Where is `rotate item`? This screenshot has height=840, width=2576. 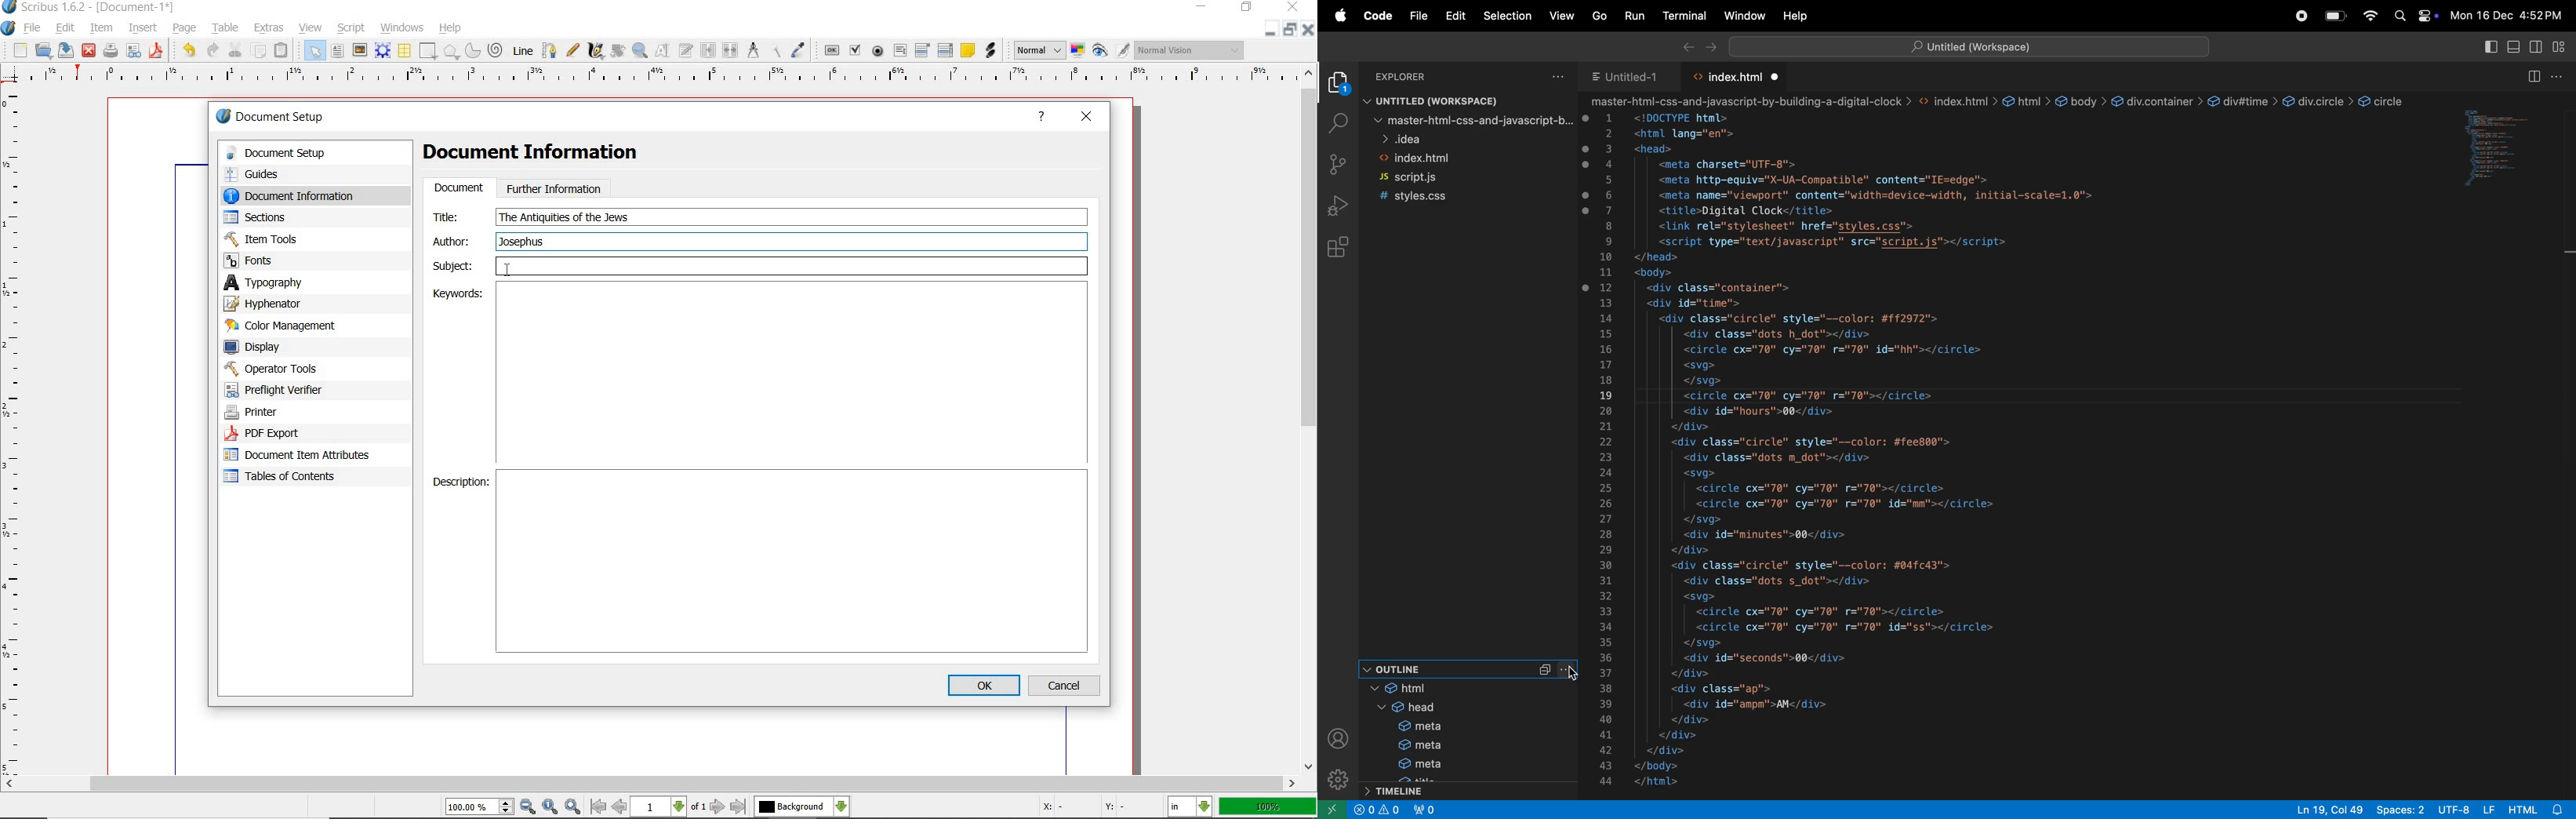 rotate item is located at coordinates (618, 52).